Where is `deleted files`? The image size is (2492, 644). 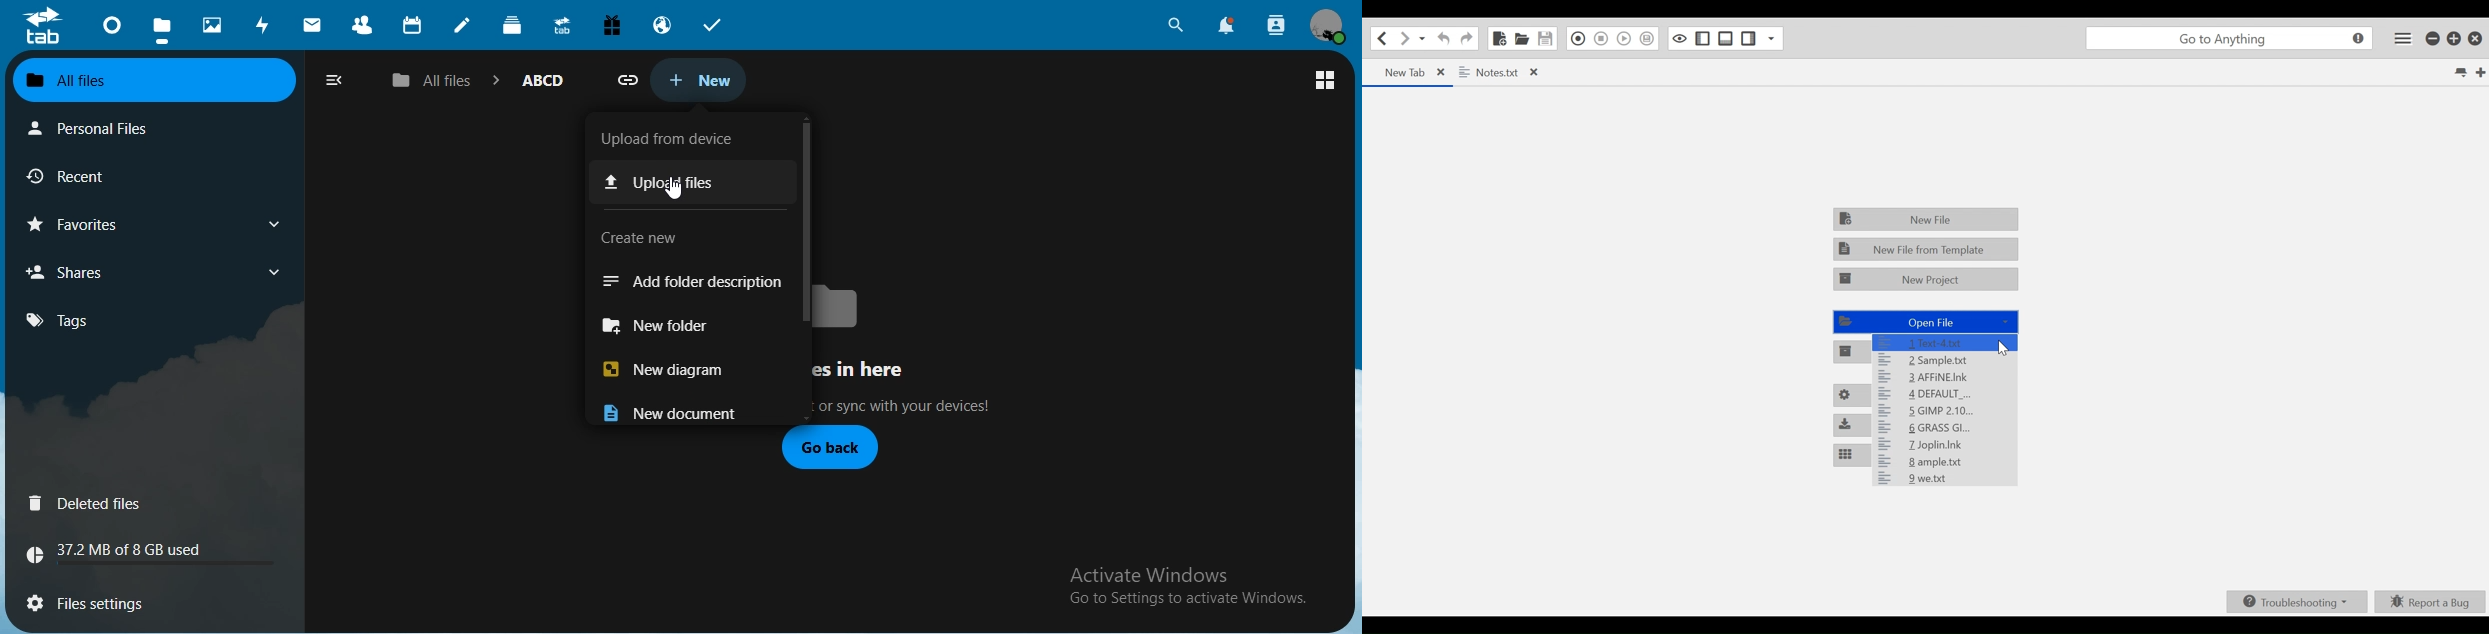
deleted files is located at coordinates (89, 504).